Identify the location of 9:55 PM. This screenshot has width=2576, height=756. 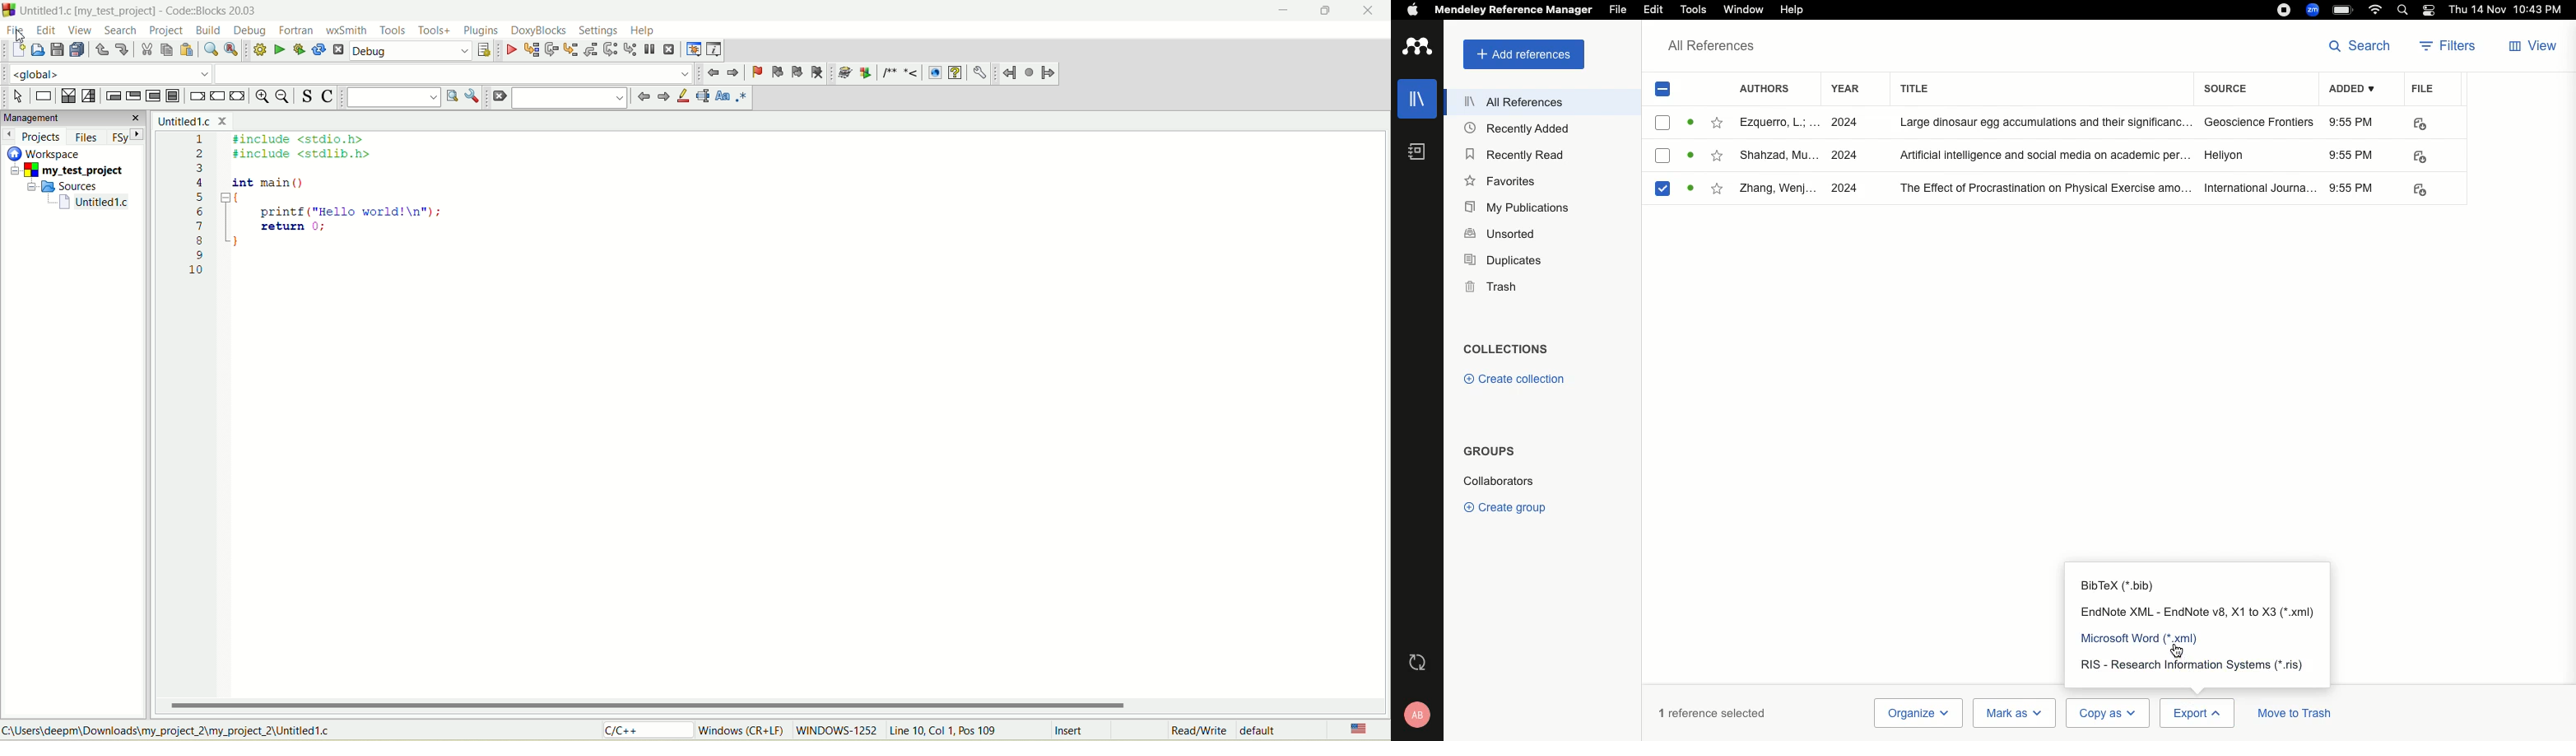
(2352, 122).